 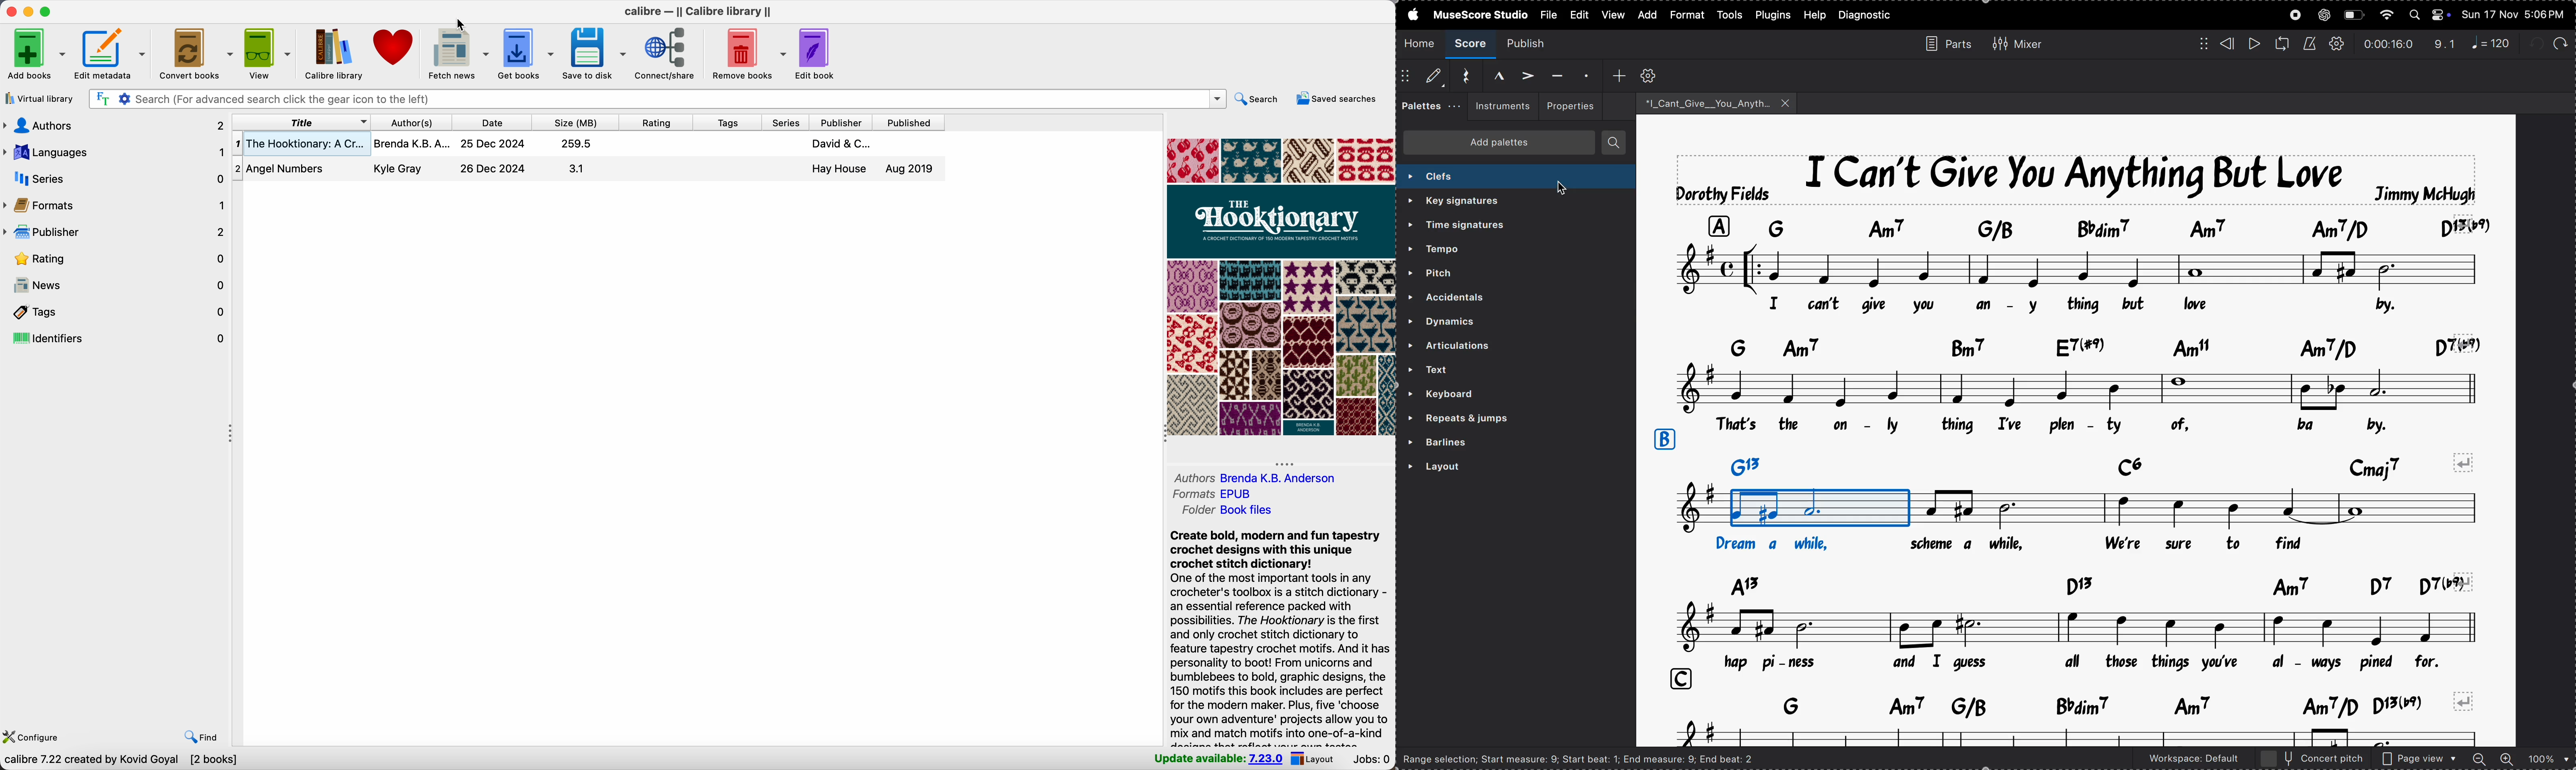 I want to click on selecting clef, so click(x=1509, y=176).